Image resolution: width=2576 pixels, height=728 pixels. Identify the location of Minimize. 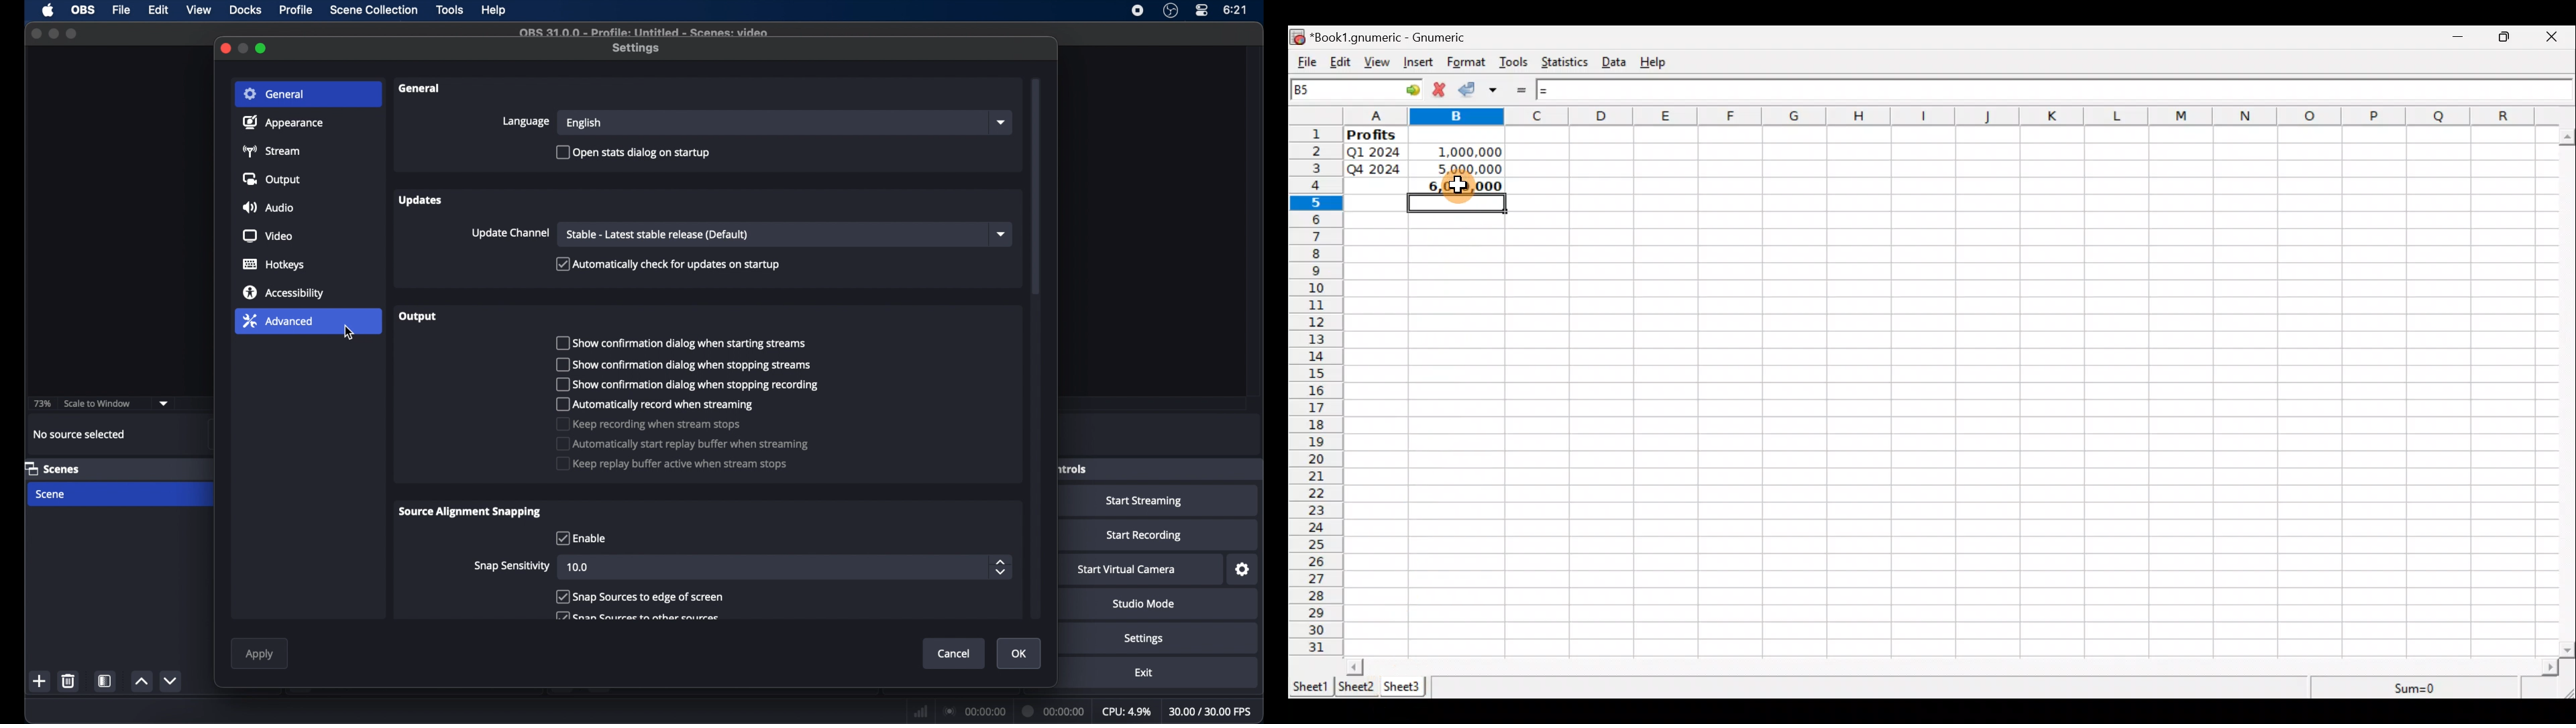
(2459, 38).